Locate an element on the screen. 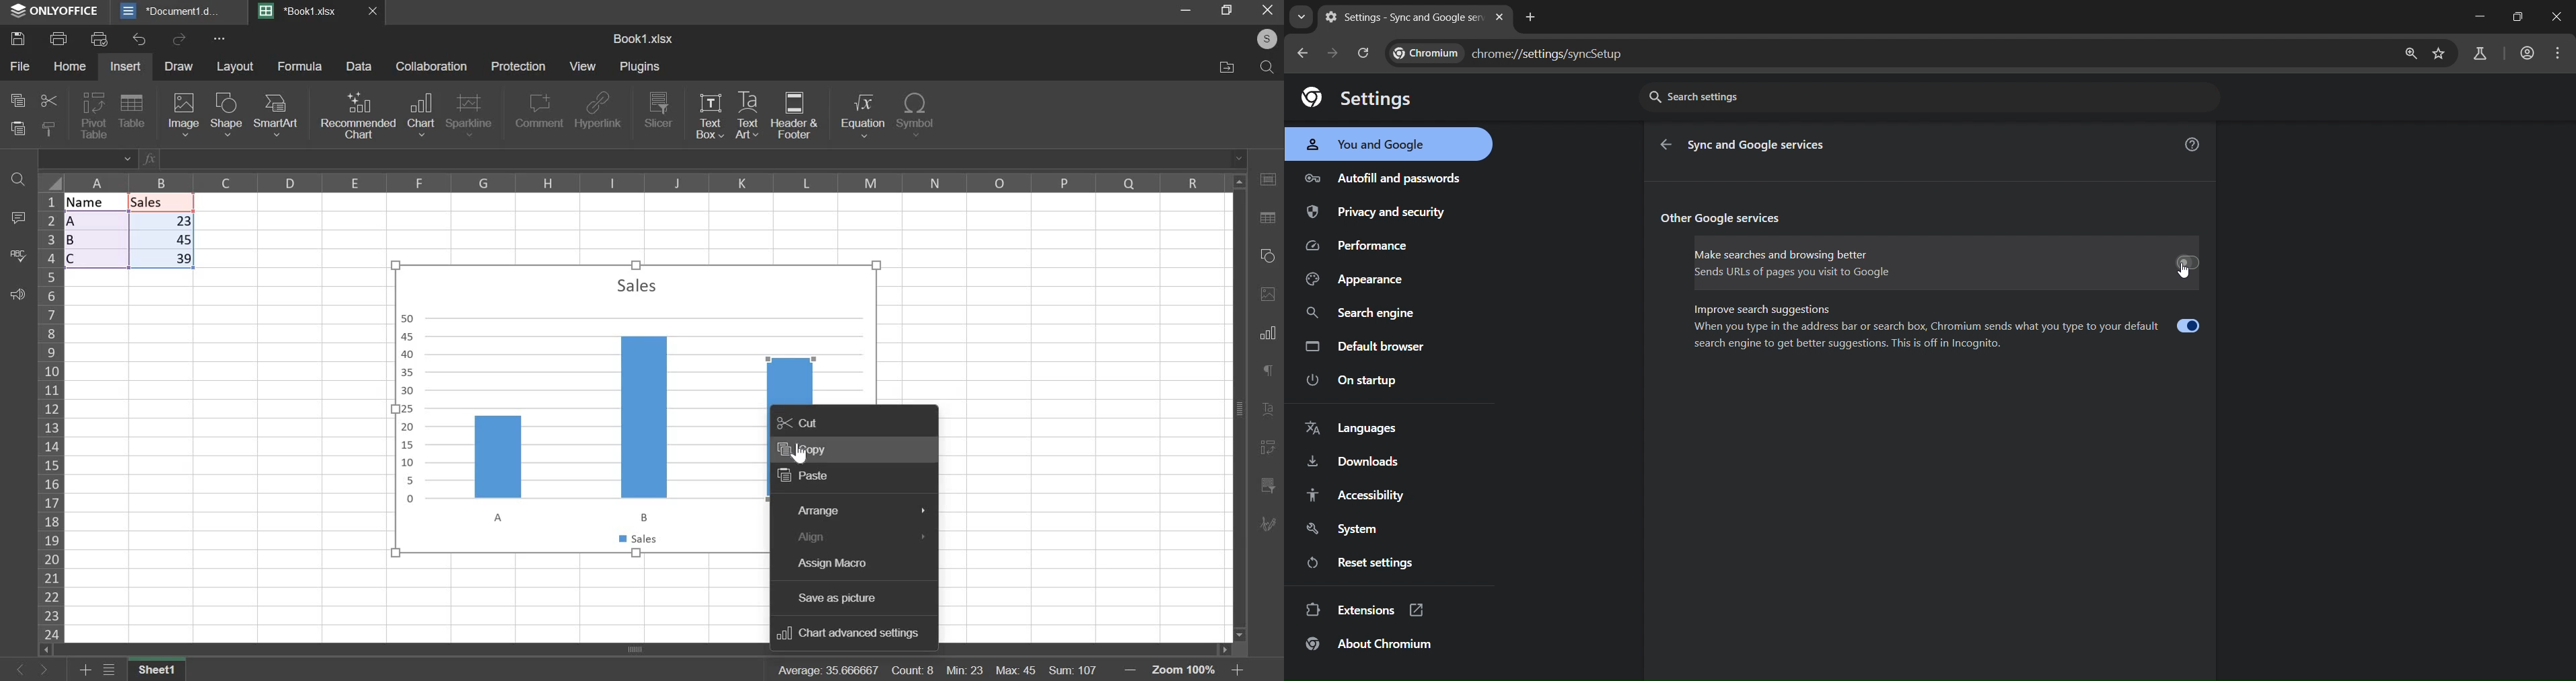  more is located at coordinates (229, 42).